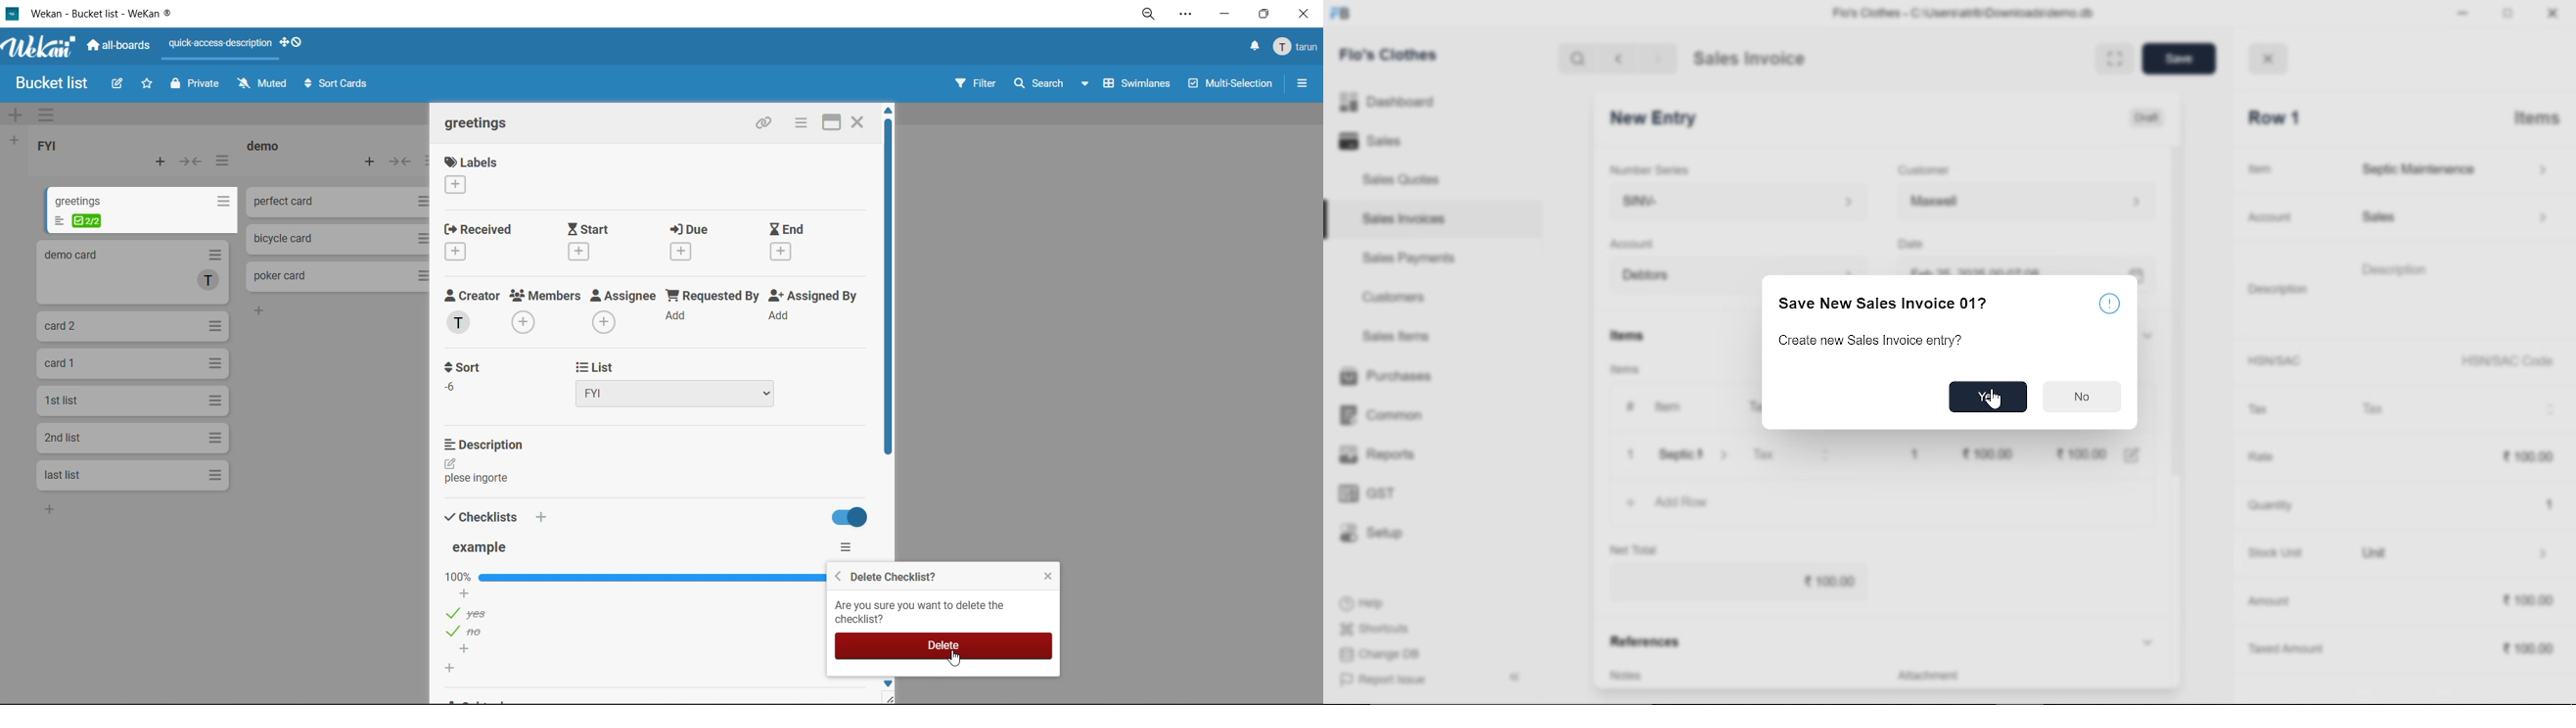  I want to click on add card, so click(165, 163).